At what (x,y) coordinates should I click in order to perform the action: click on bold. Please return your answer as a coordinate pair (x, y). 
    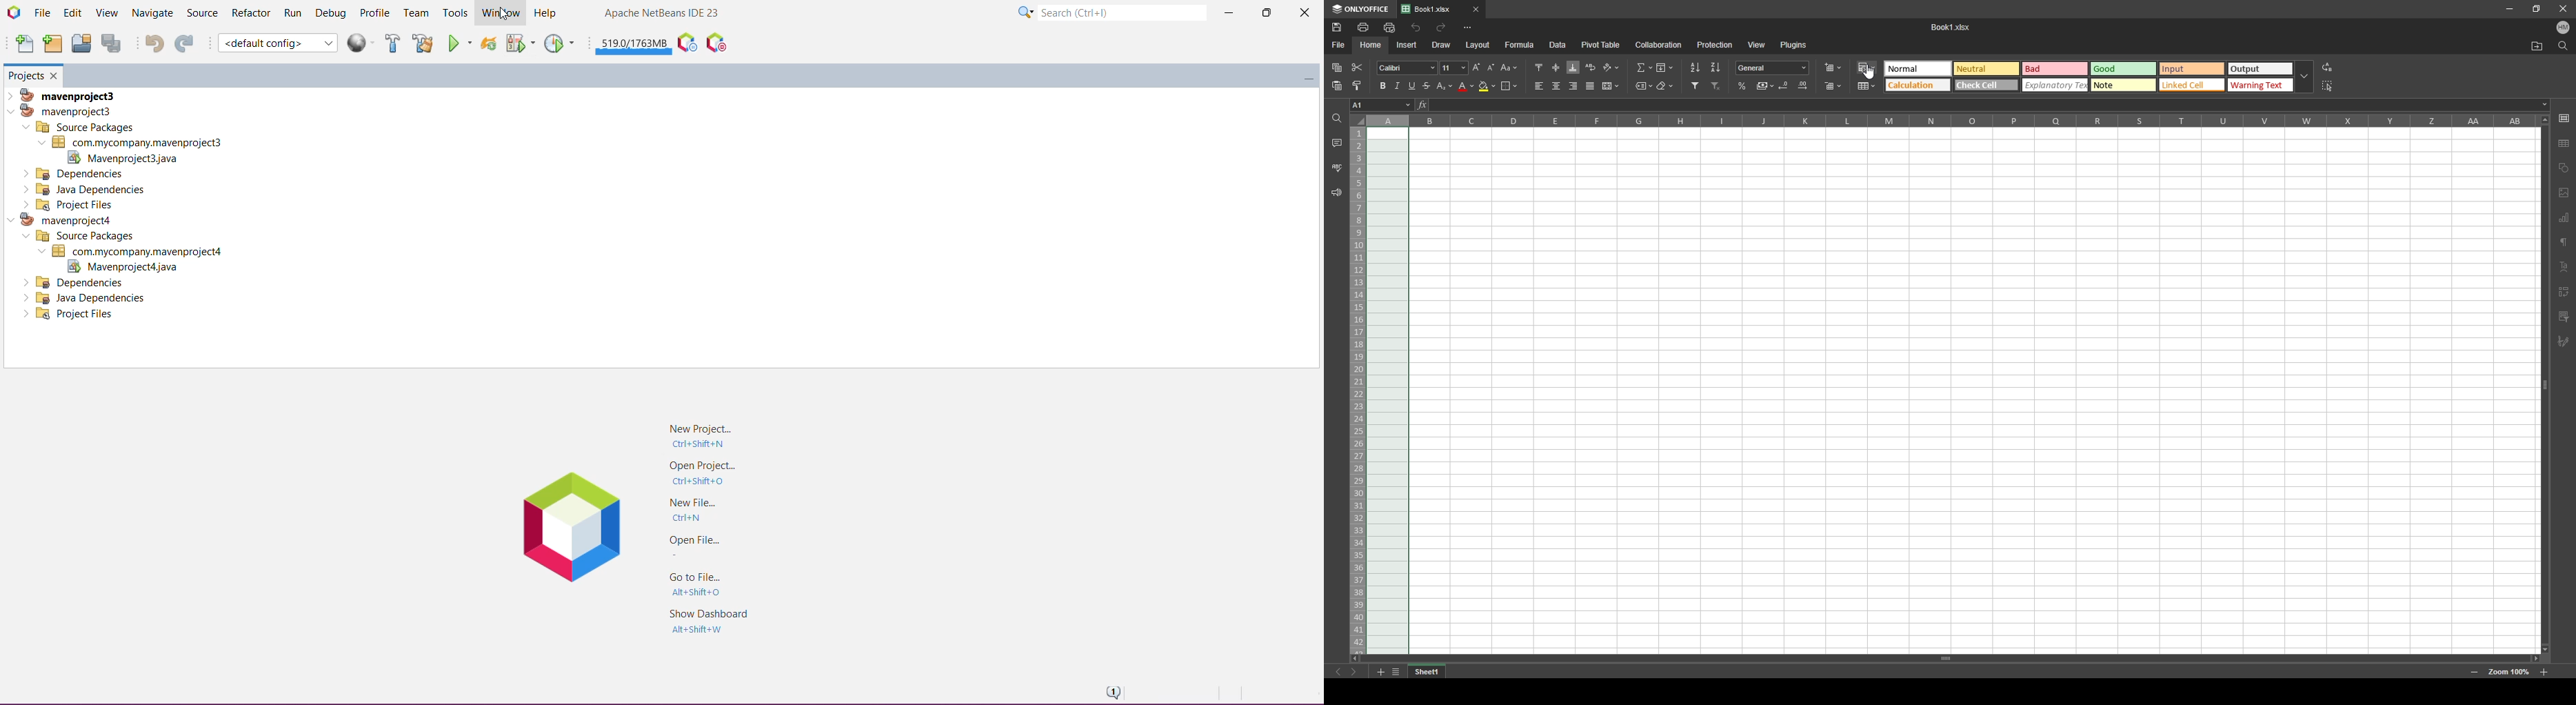
    Looking at the image, I should click on (1383, 86).